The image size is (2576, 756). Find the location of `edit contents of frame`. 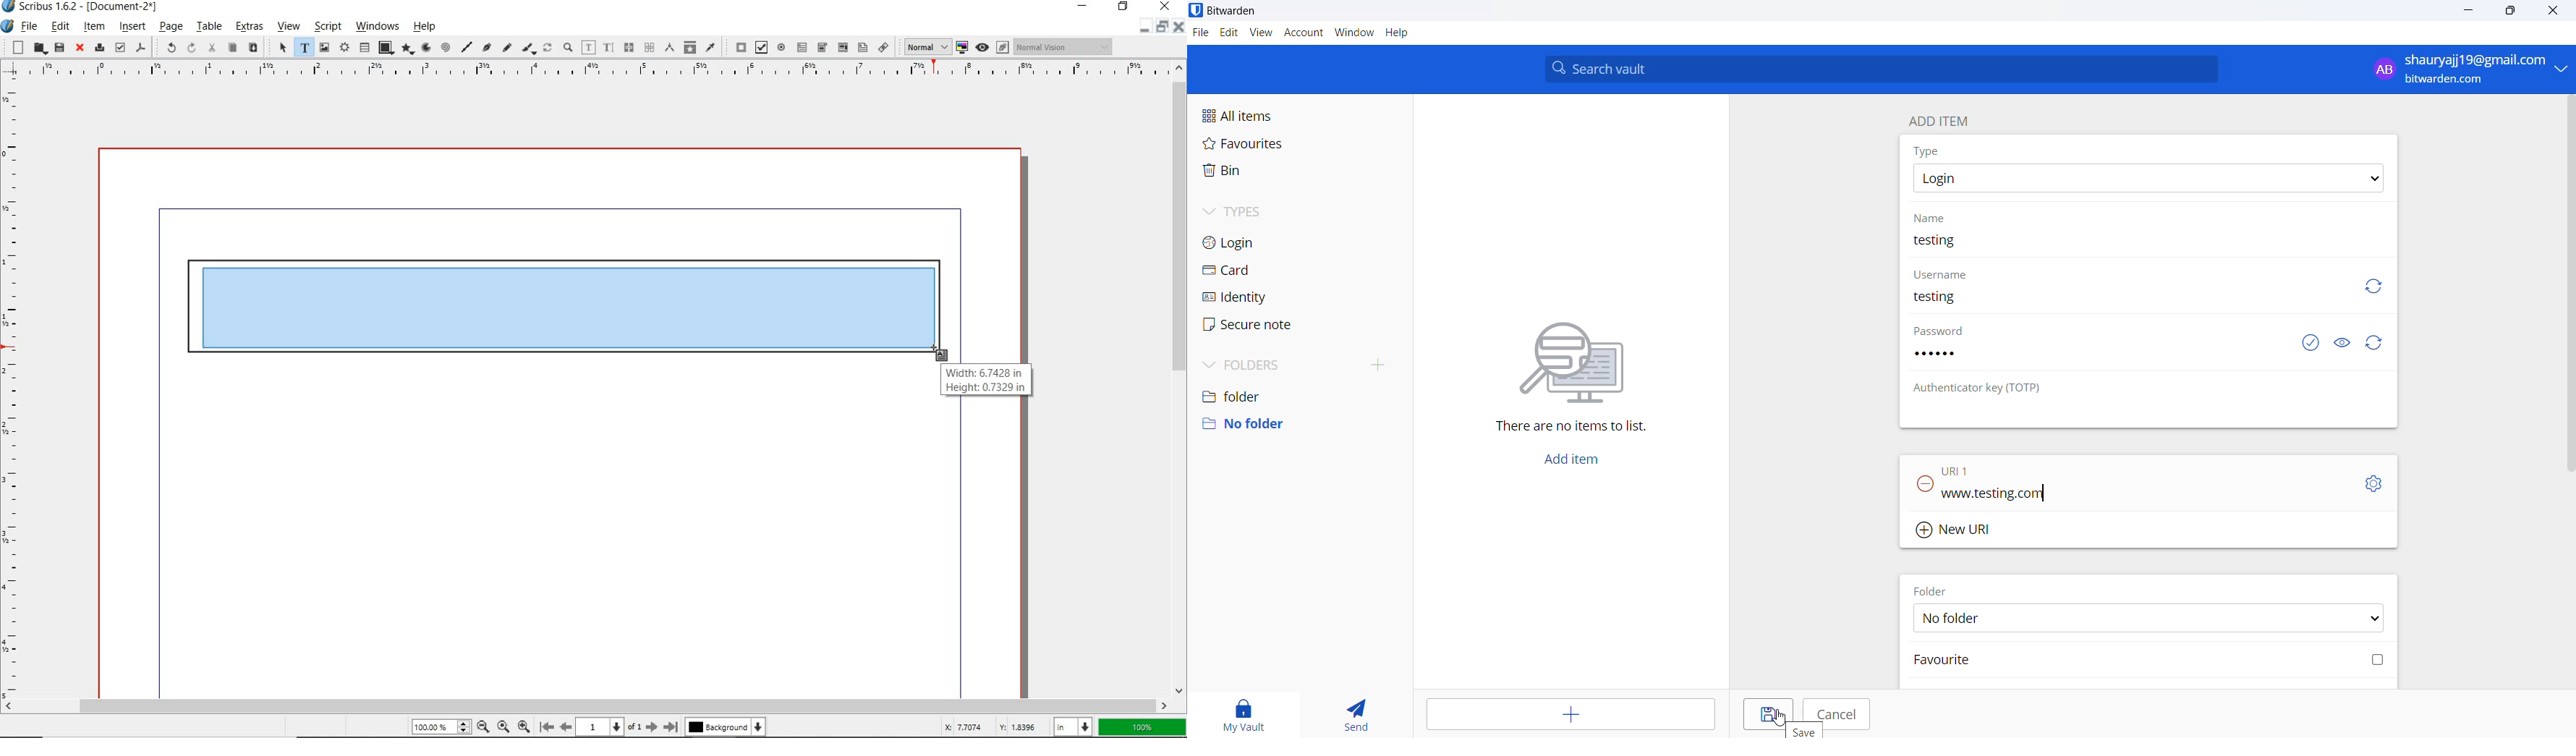

edit contents of frame is located at coordinates (588, 47).